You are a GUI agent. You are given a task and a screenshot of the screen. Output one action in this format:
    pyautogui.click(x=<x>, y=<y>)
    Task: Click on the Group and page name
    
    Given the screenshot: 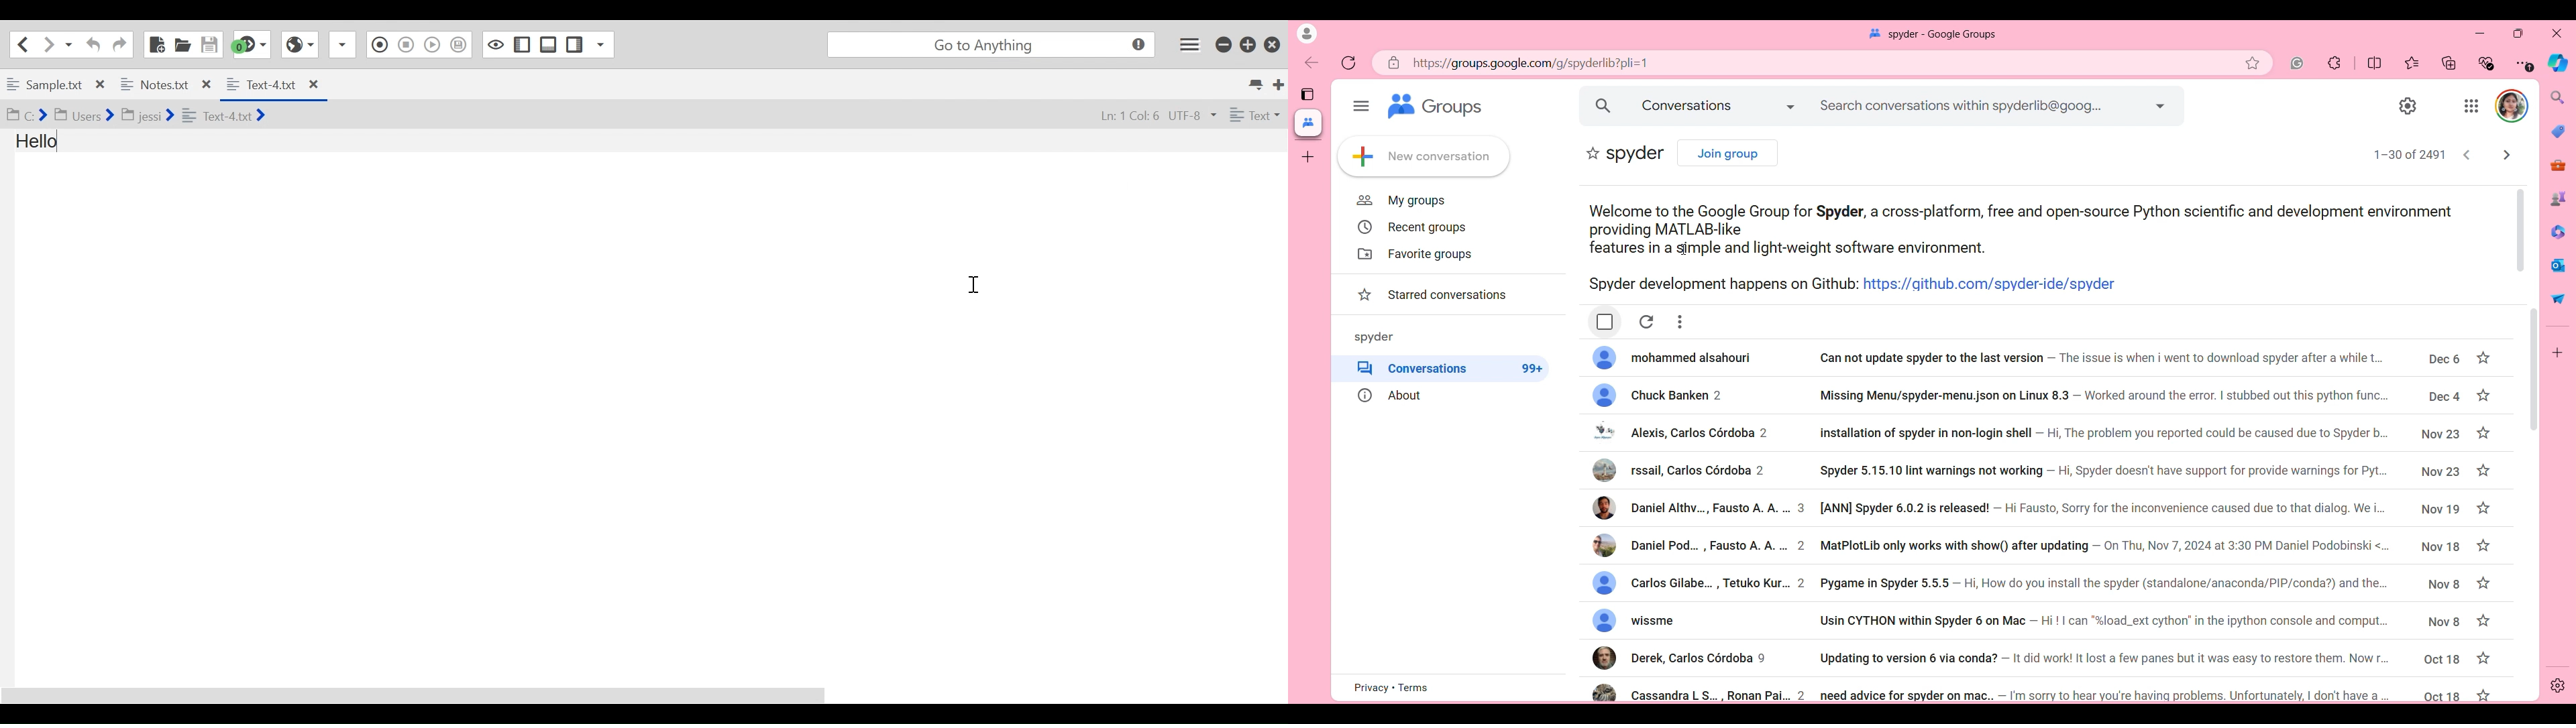 What is the action you would take?
    pyautogui.click(x=1932, y=34)
    